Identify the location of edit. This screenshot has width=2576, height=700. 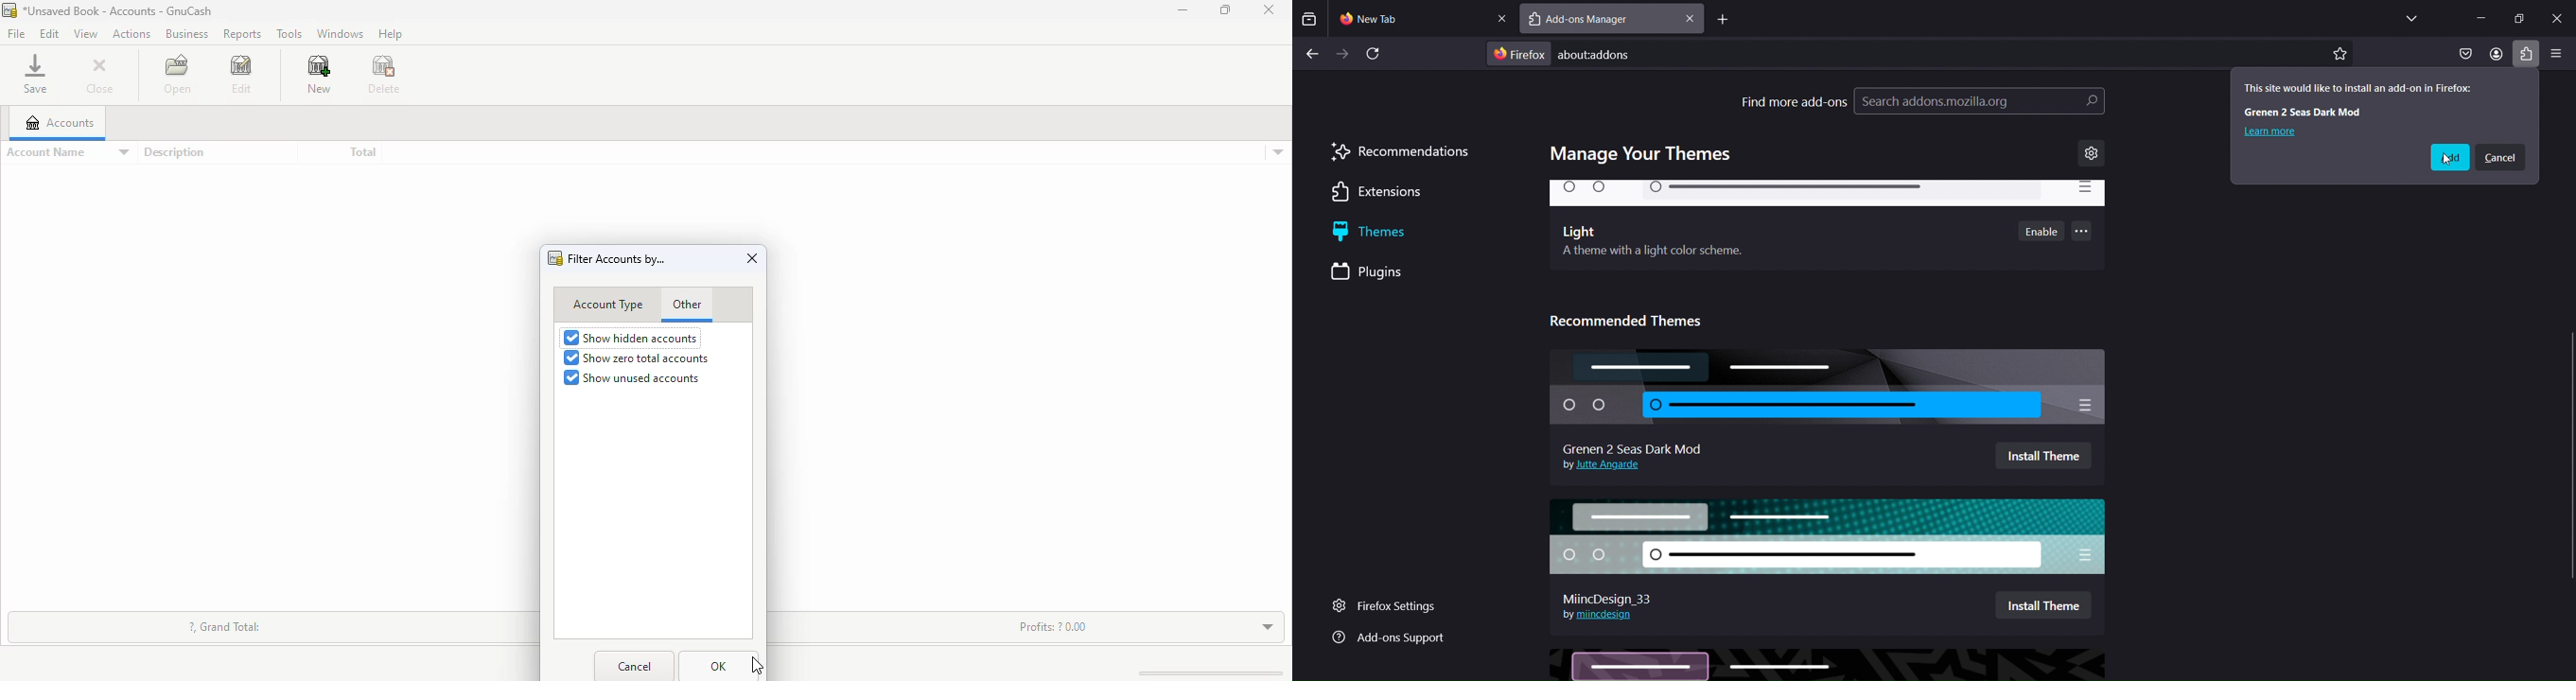
(49, 33).